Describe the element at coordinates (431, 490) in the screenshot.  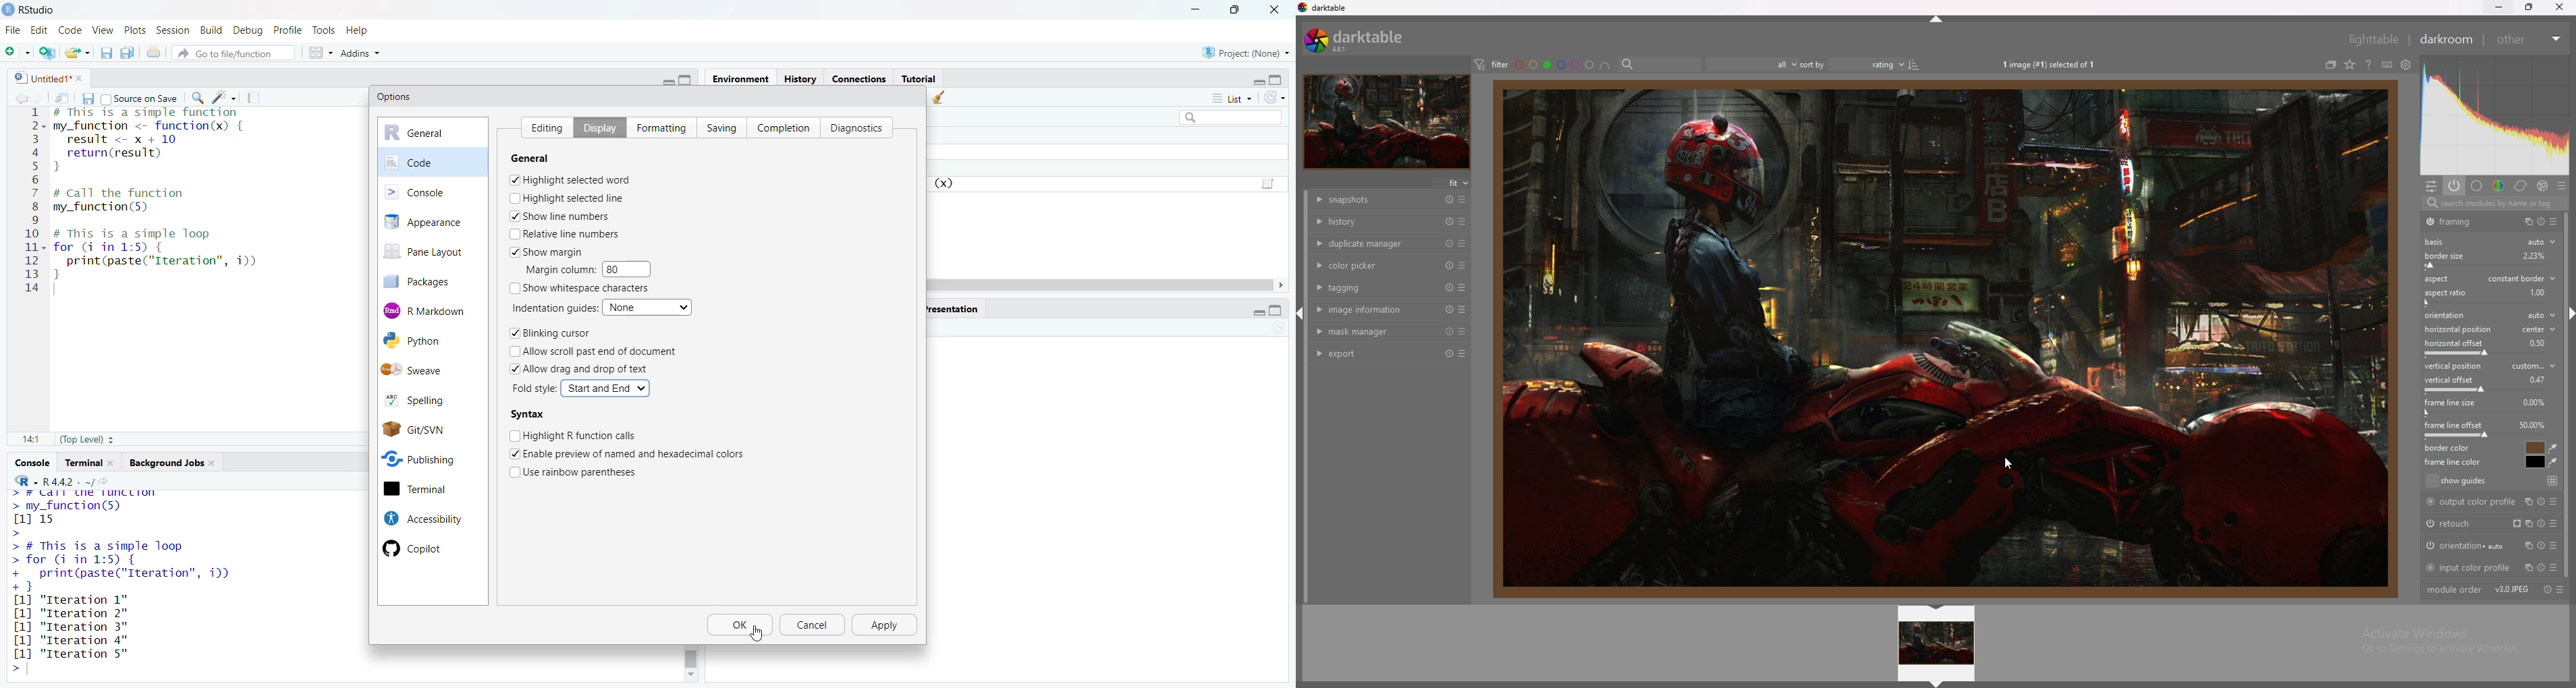
I see `terminal` at that location.